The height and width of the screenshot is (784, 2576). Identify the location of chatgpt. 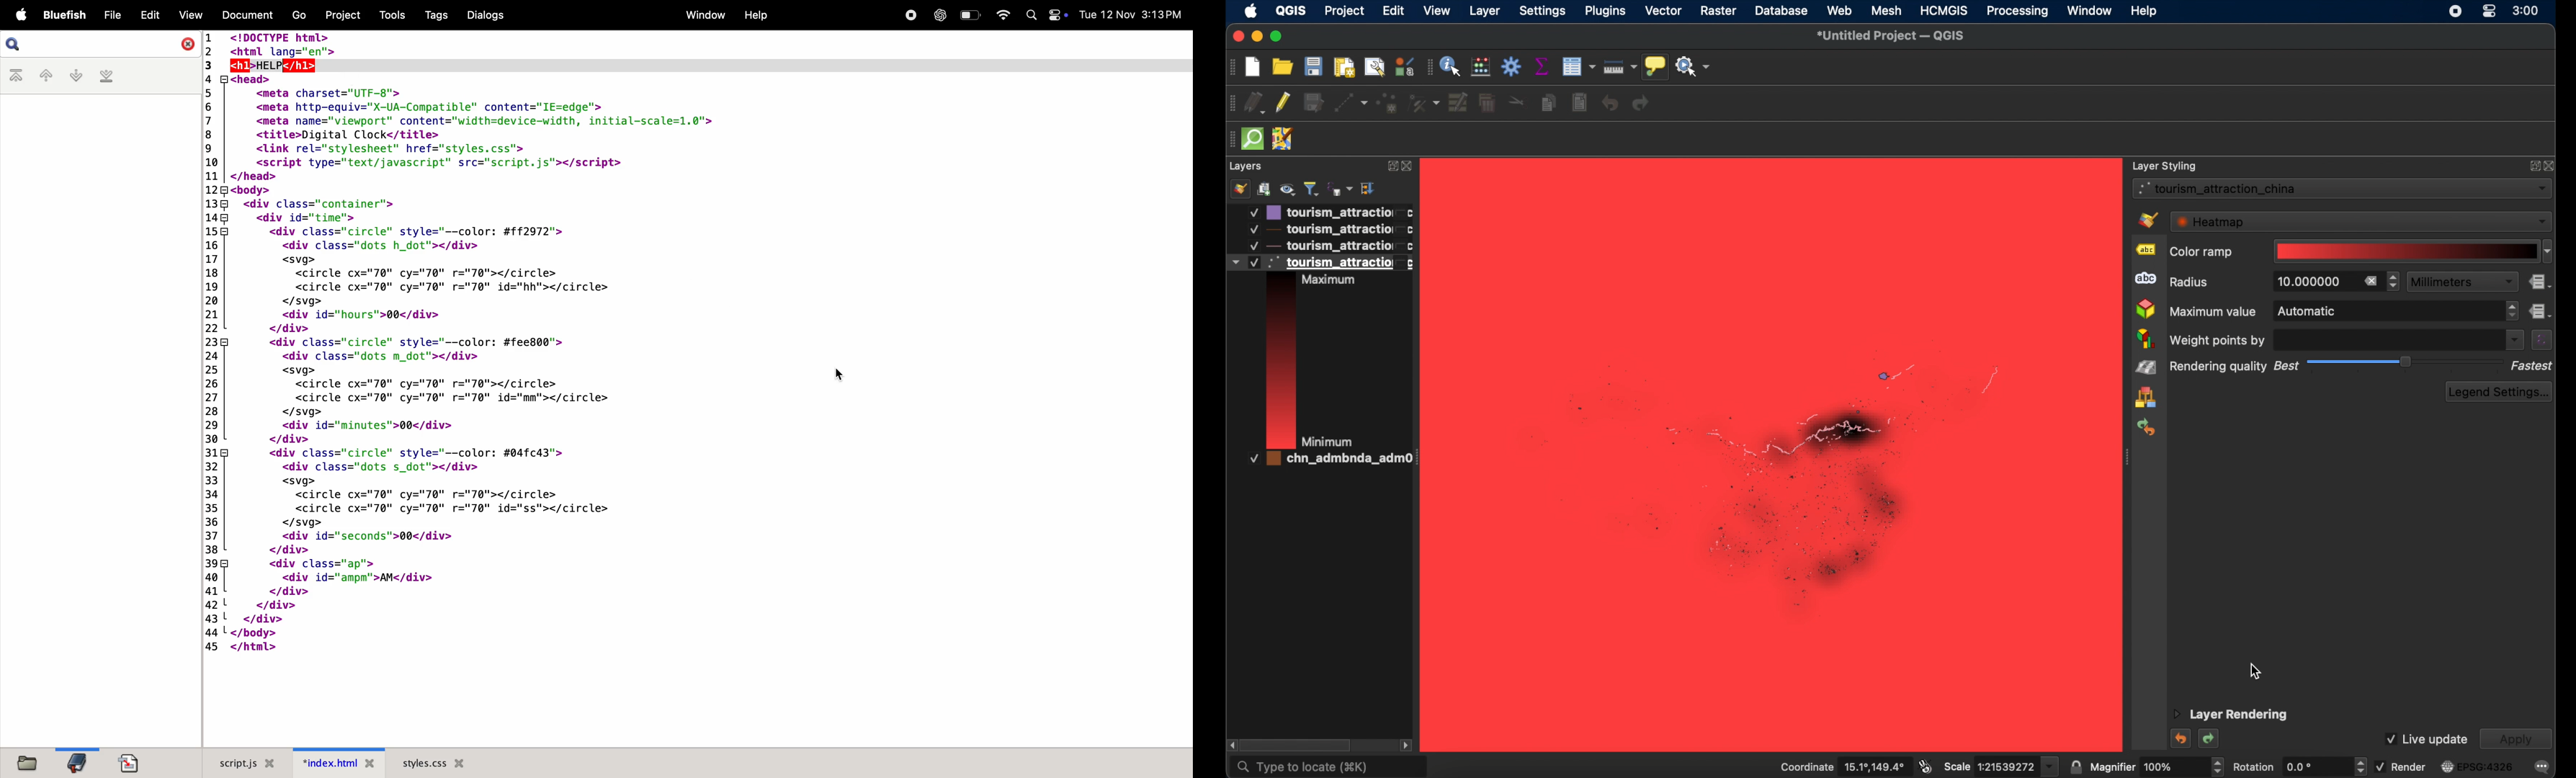
(939, 15).